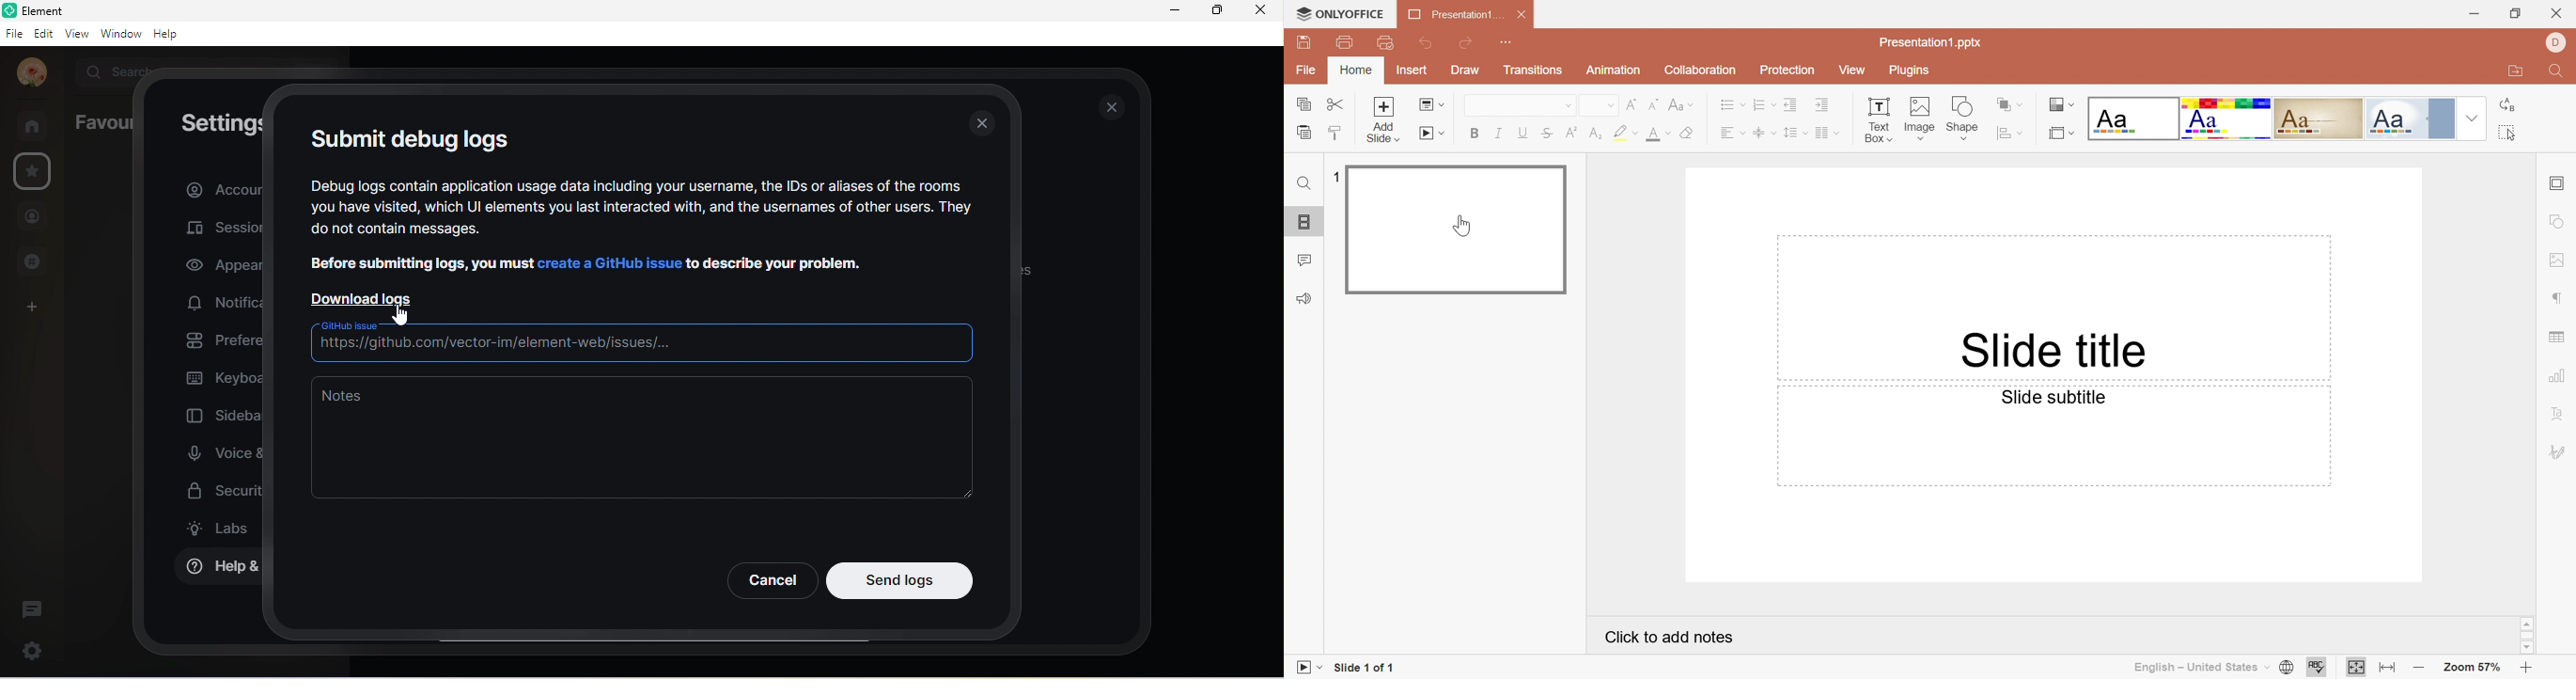 The width and height of the screenshot is (2576, 700). I want to click on Send Logs, so click(900, 580).